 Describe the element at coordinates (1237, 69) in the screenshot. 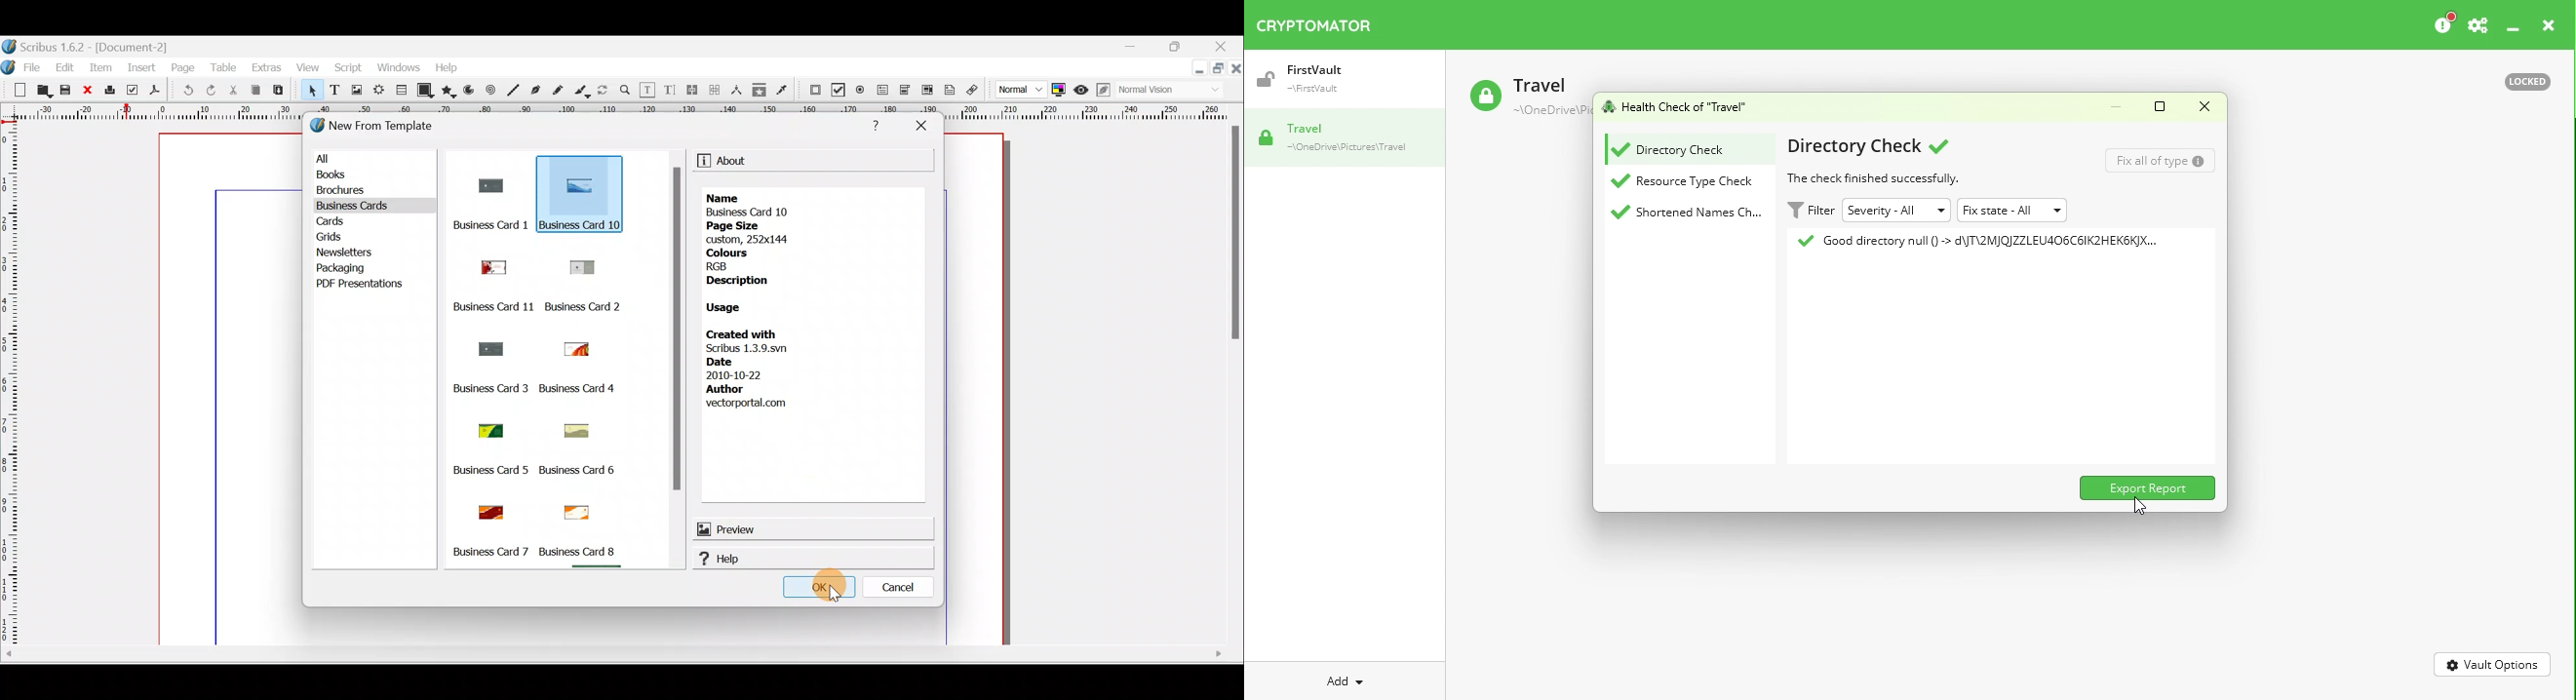

I see `close` at that location.